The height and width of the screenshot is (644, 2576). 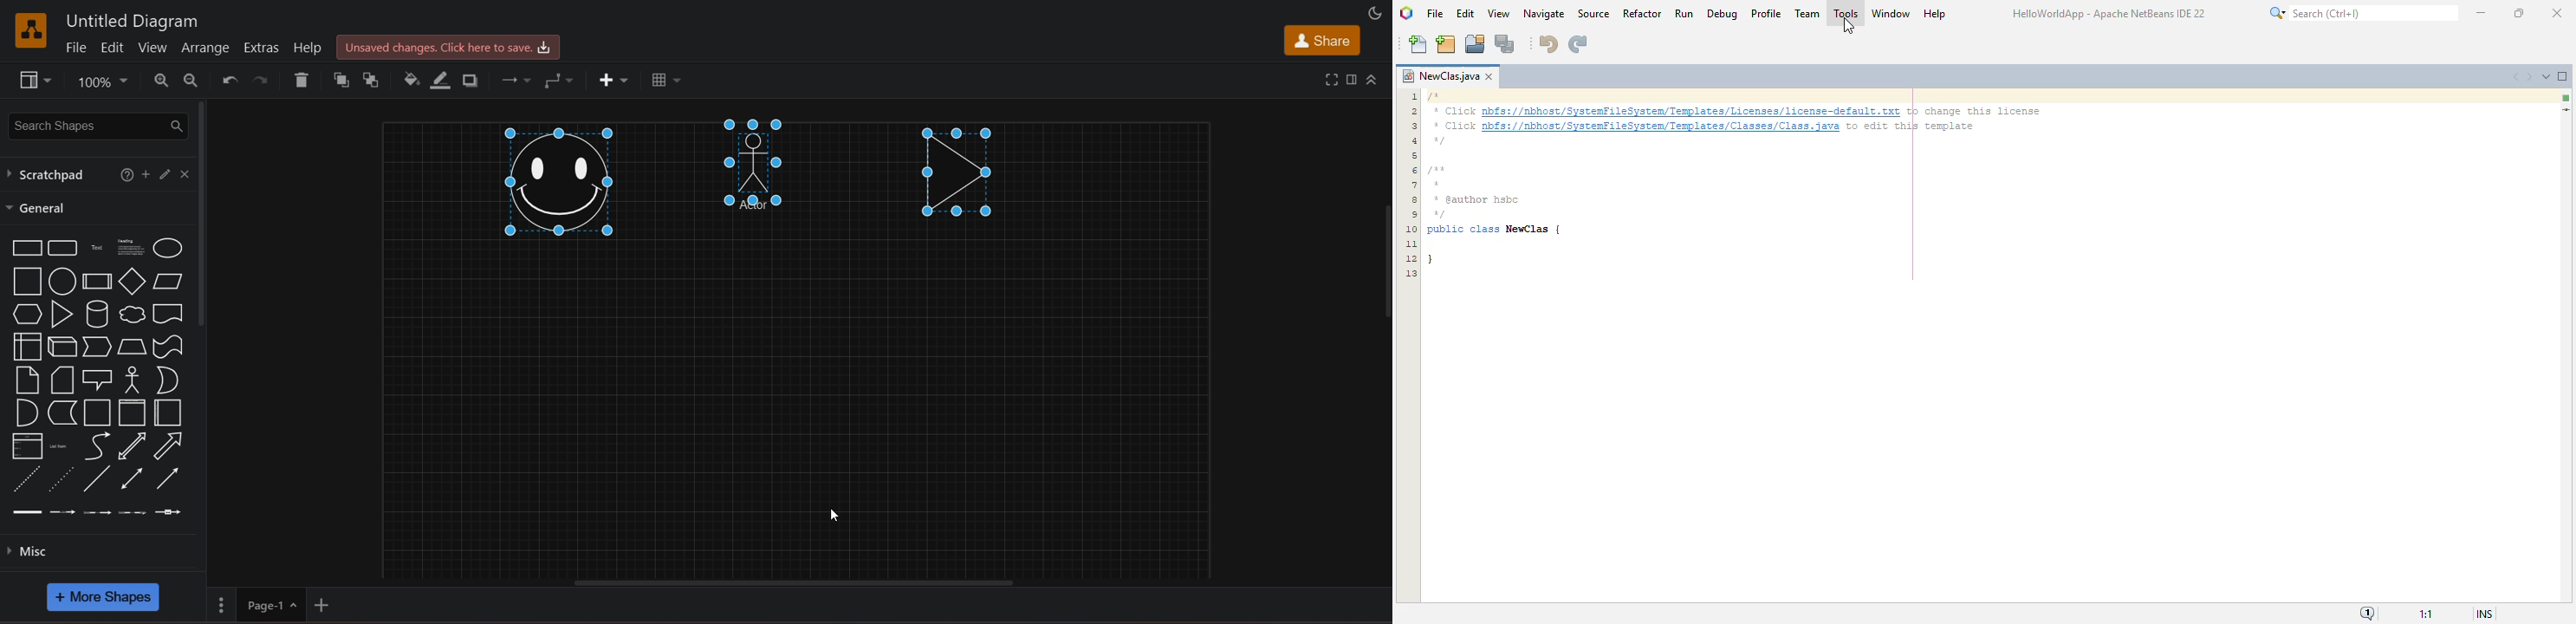 What do you see at coordinates (2483, 614) in the screenshot?
I see `insert mode` at bounding box center [2483, 614].